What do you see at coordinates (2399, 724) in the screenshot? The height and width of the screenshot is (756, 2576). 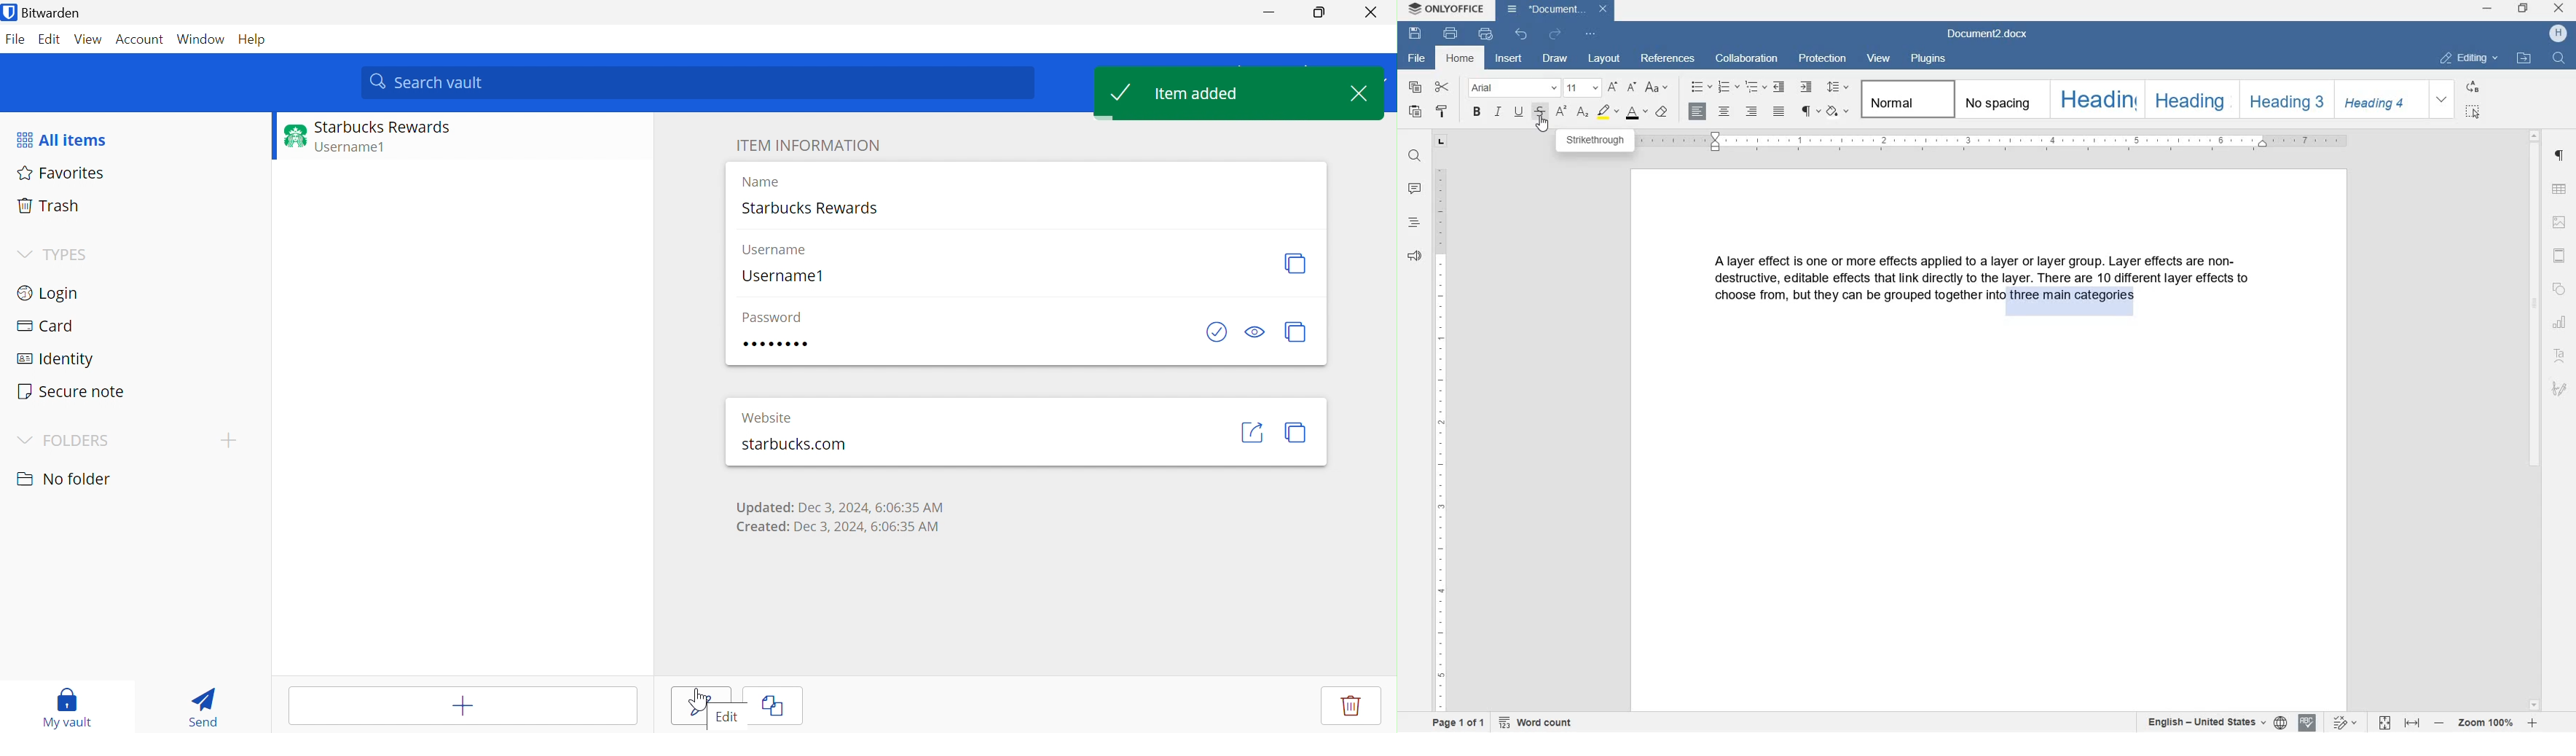 I see `fit to page or width` at bounding box center [2399, 724].